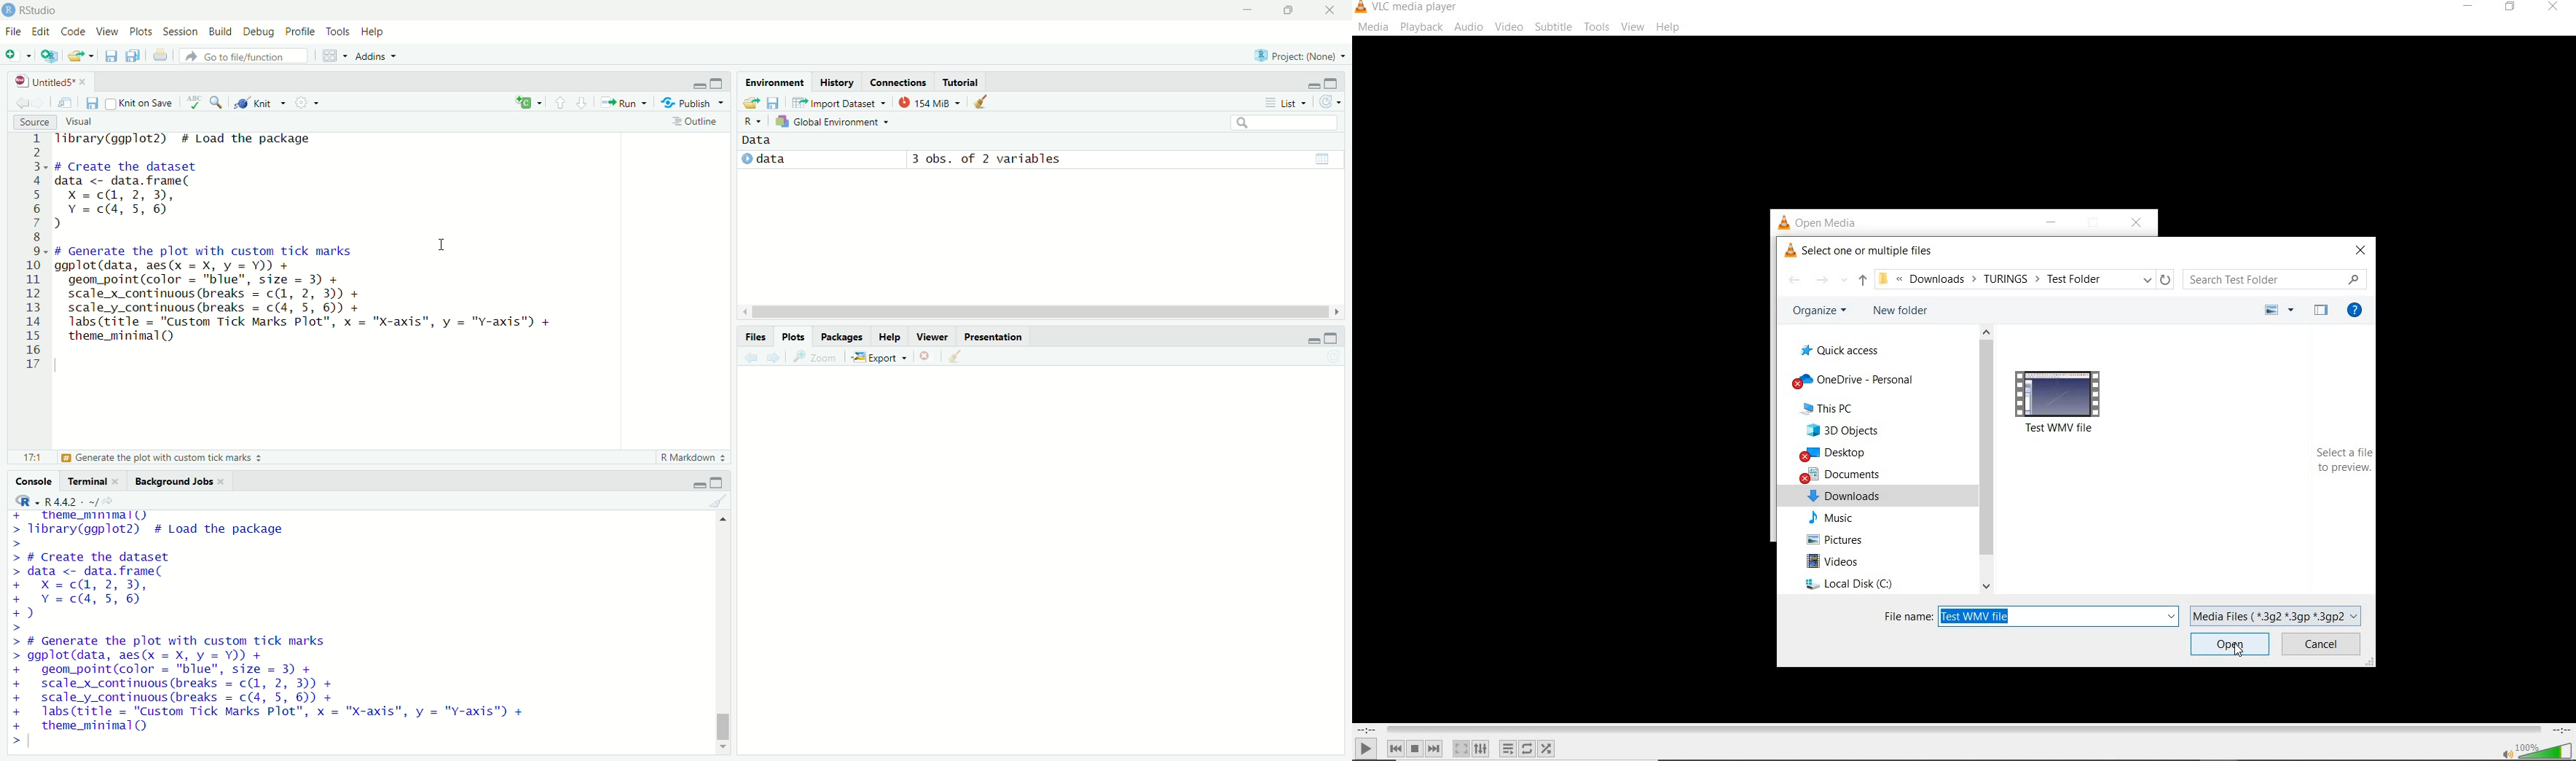 The width and height of the screenshot is (2576, 784). What do you see at coordinates (993, 335) in the screenshot?
I see `presentation` at bounding box center [993, 335].